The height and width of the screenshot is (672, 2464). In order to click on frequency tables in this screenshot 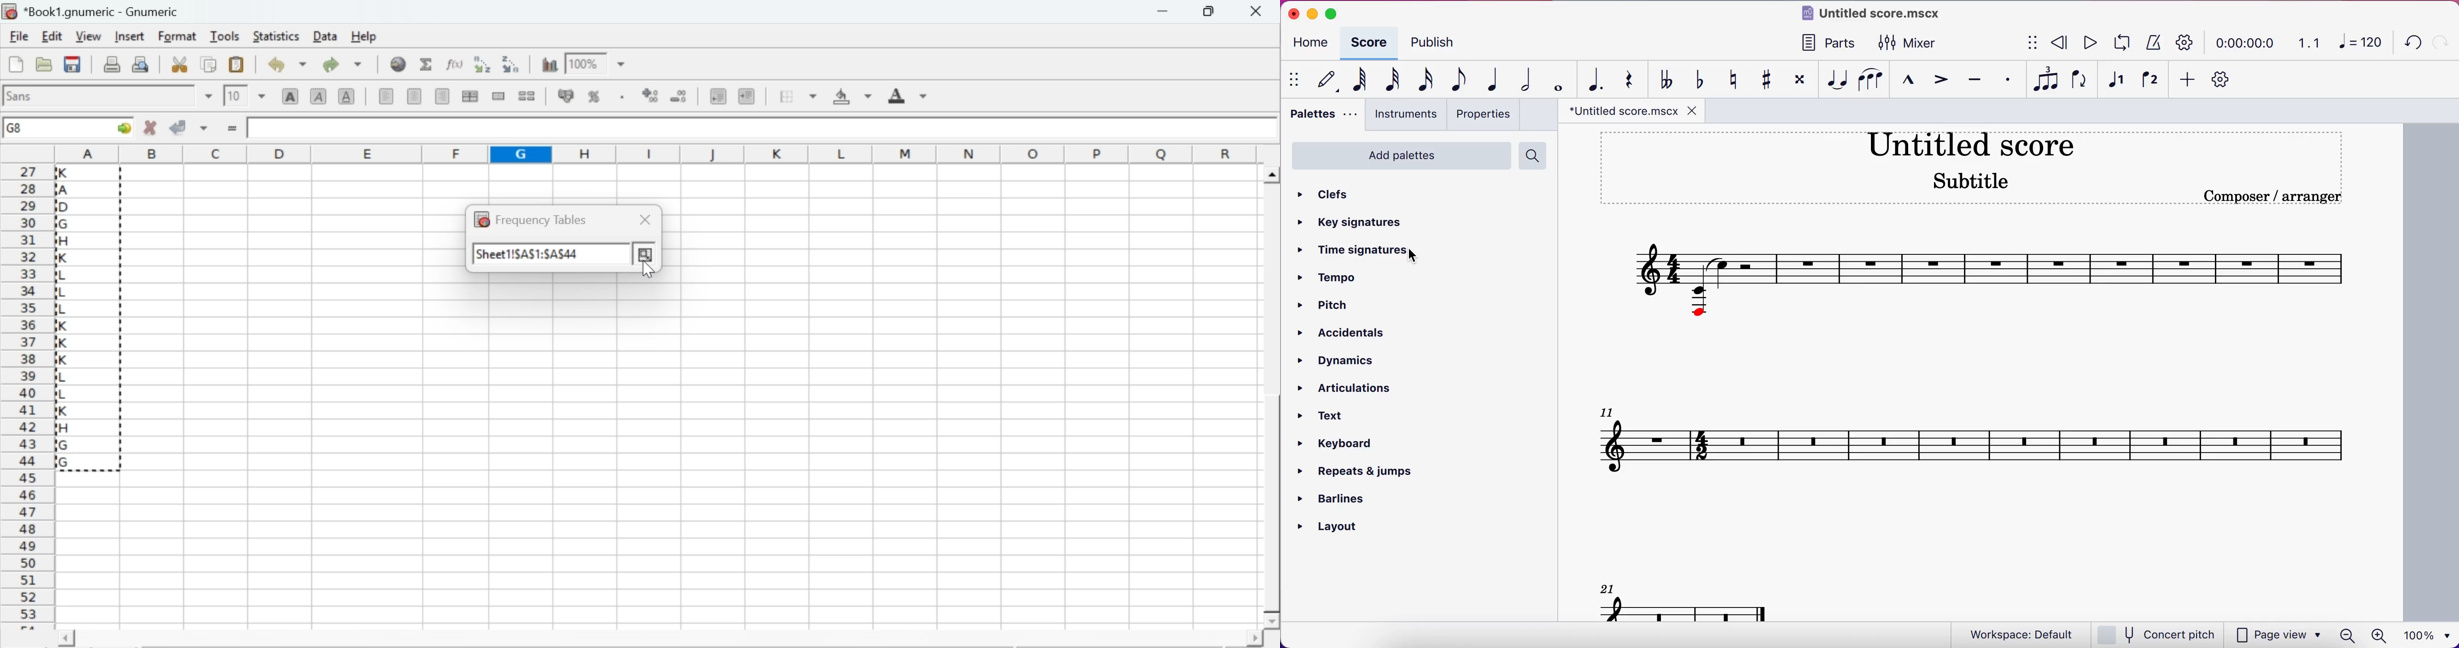, I will do `click(530, 219)`.